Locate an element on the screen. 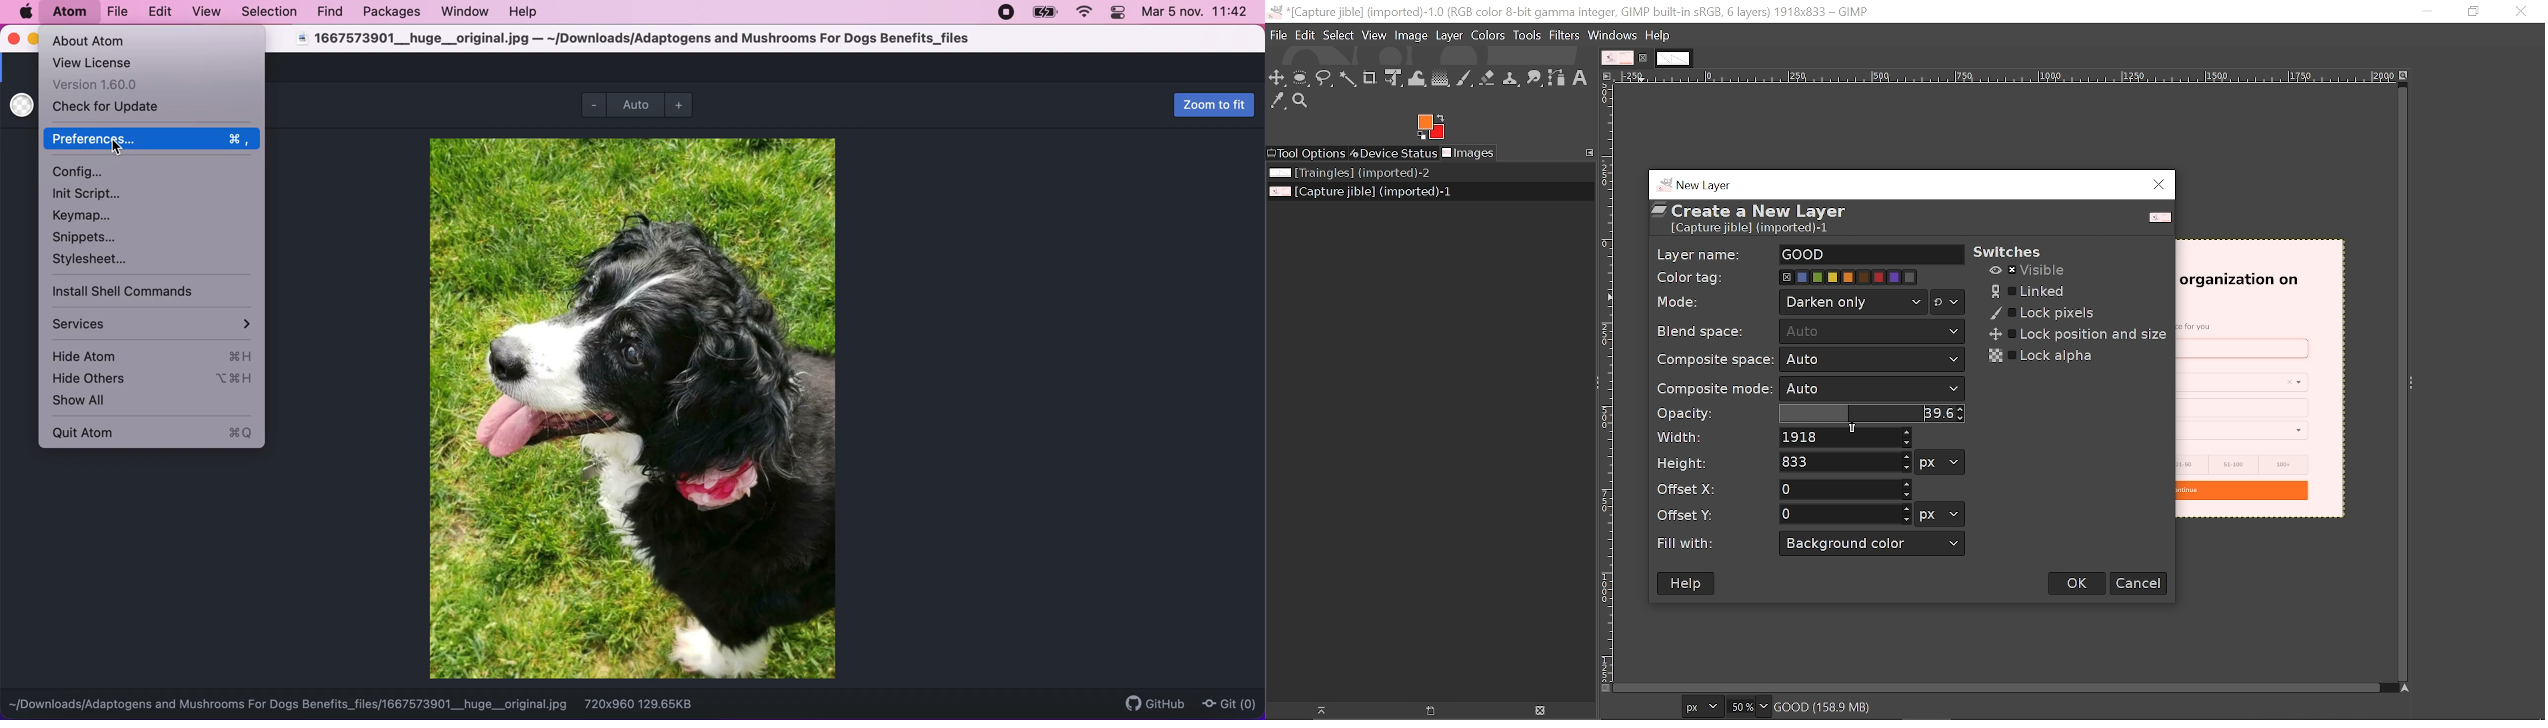  Eraser tool is located at coordinates (1488, 78).